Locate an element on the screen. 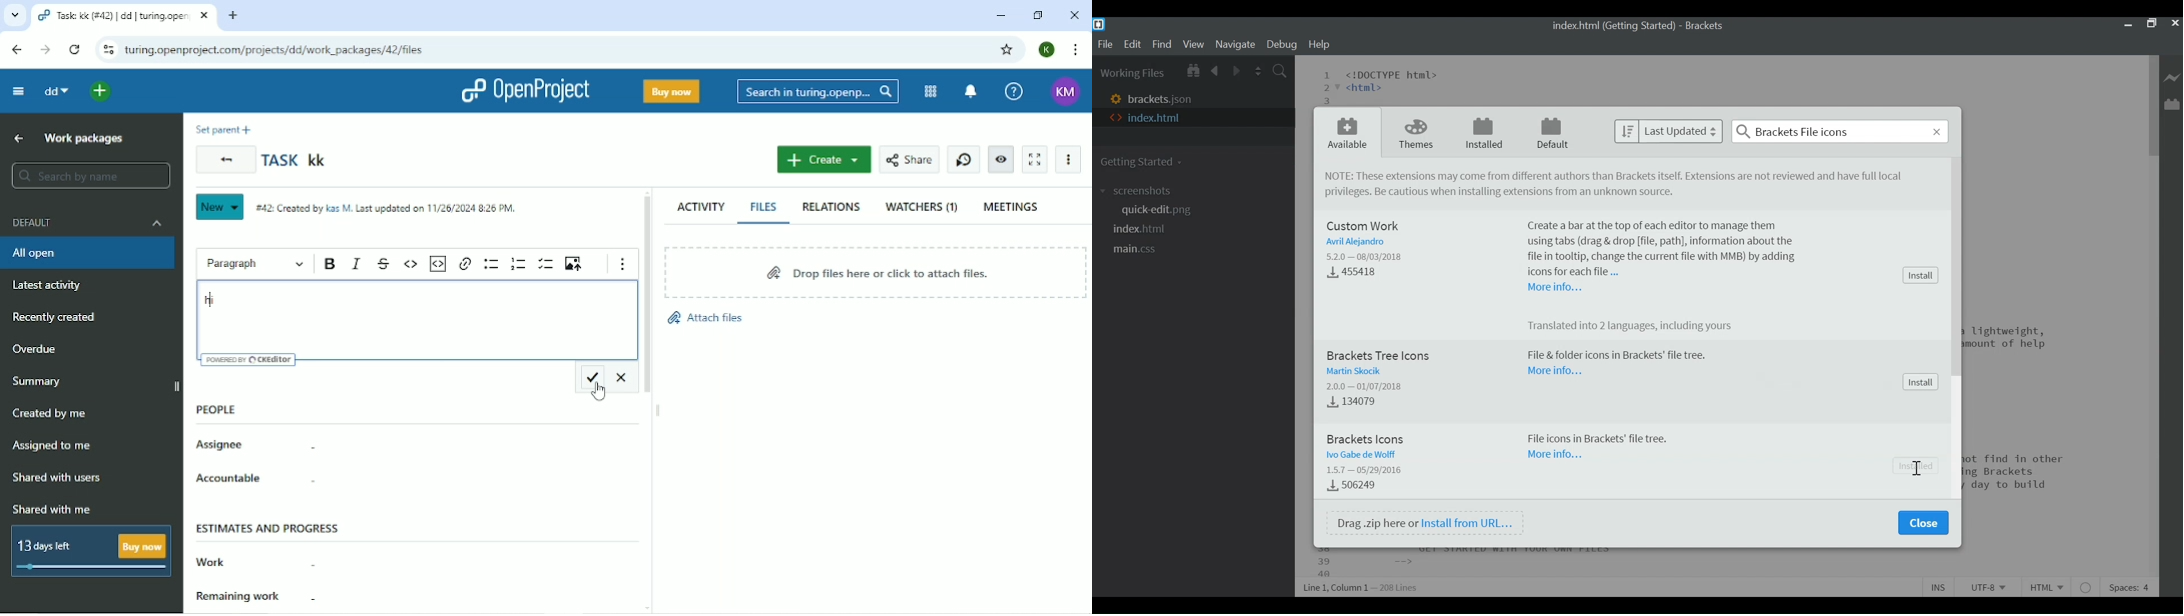 Image resolution: width=2184 pixels, height=616 pixels. index.html is located at coordinates (1155, 118).